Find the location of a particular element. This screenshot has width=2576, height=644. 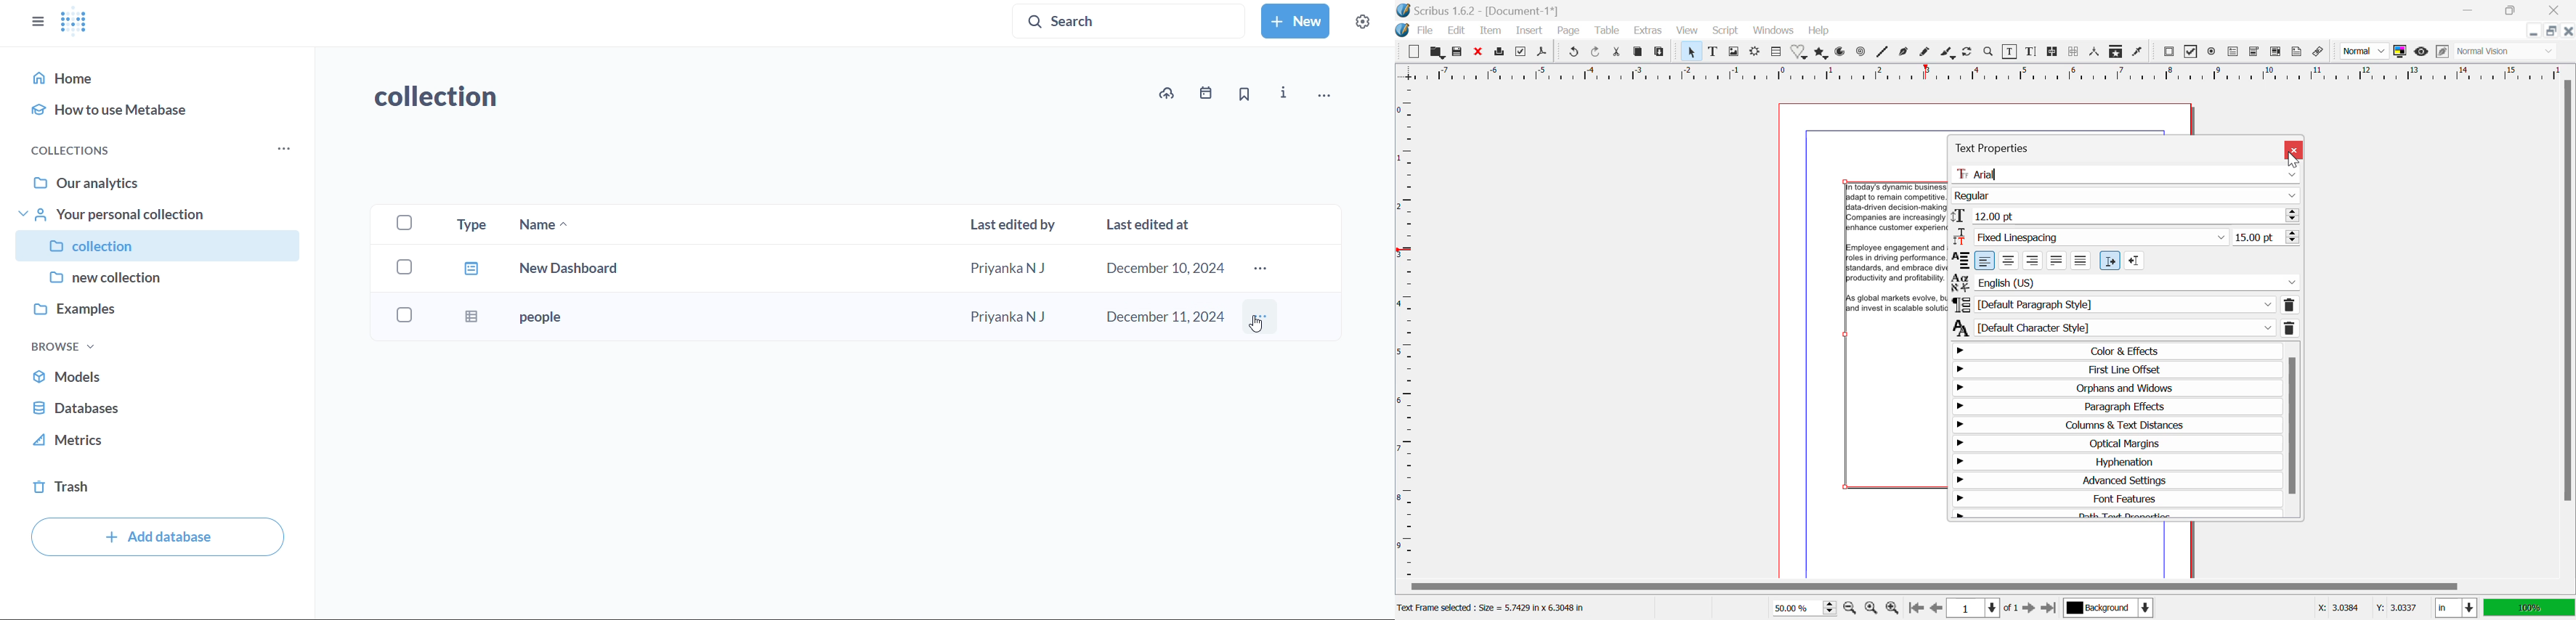

Preflight Verifier is located at coordinates (1523, 52).